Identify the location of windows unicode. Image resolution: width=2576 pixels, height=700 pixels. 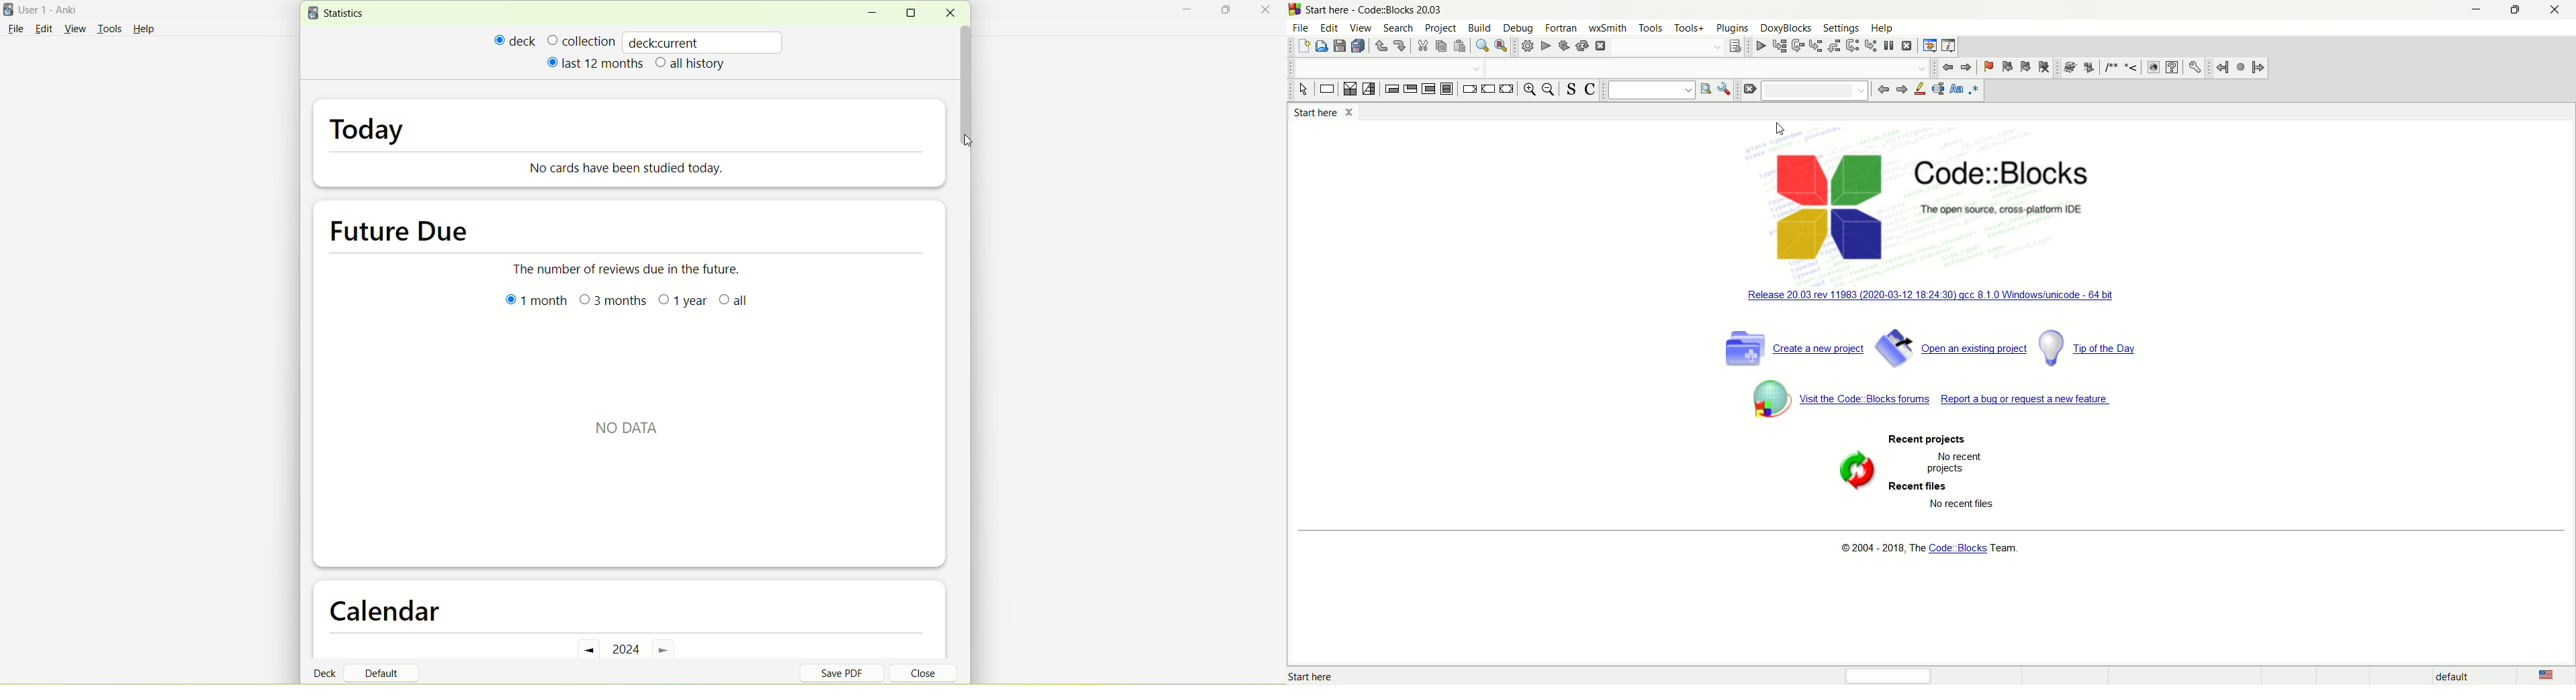
(1942, 296).